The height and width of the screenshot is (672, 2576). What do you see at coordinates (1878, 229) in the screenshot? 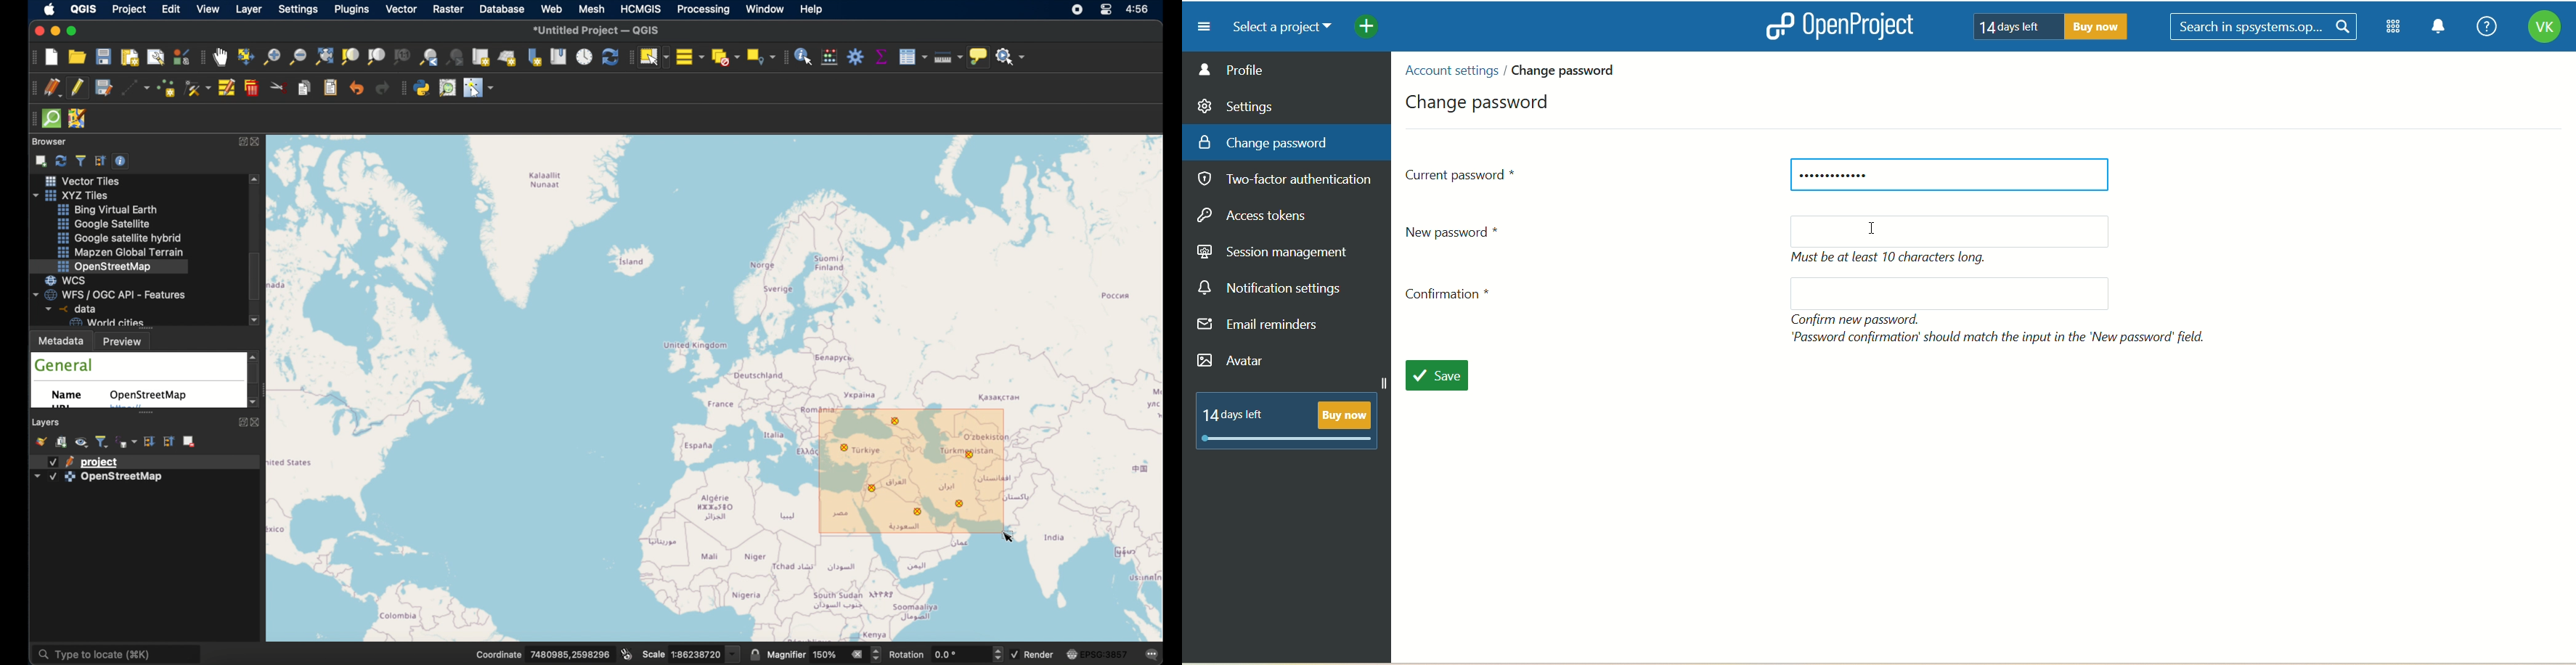
I see `cursor` at bounding box center [1878, 229].